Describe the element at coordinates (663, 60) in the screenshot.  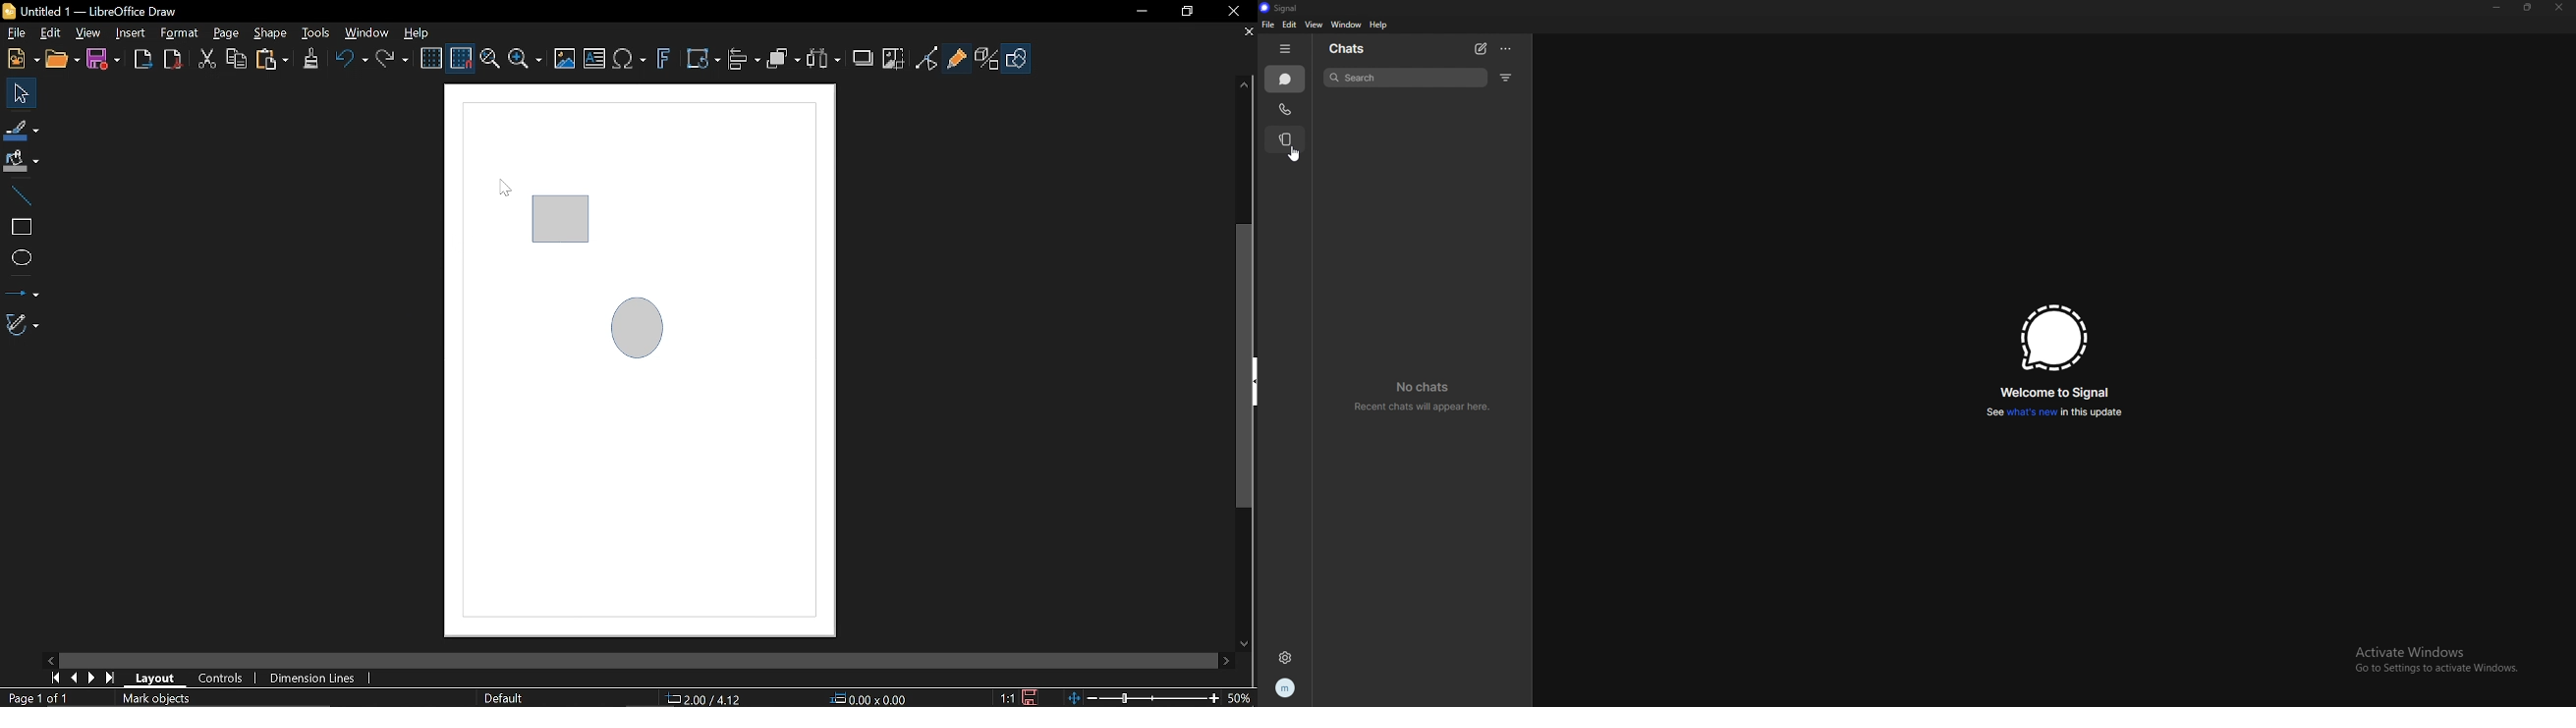
I see `Insert fontwork text` at that location.